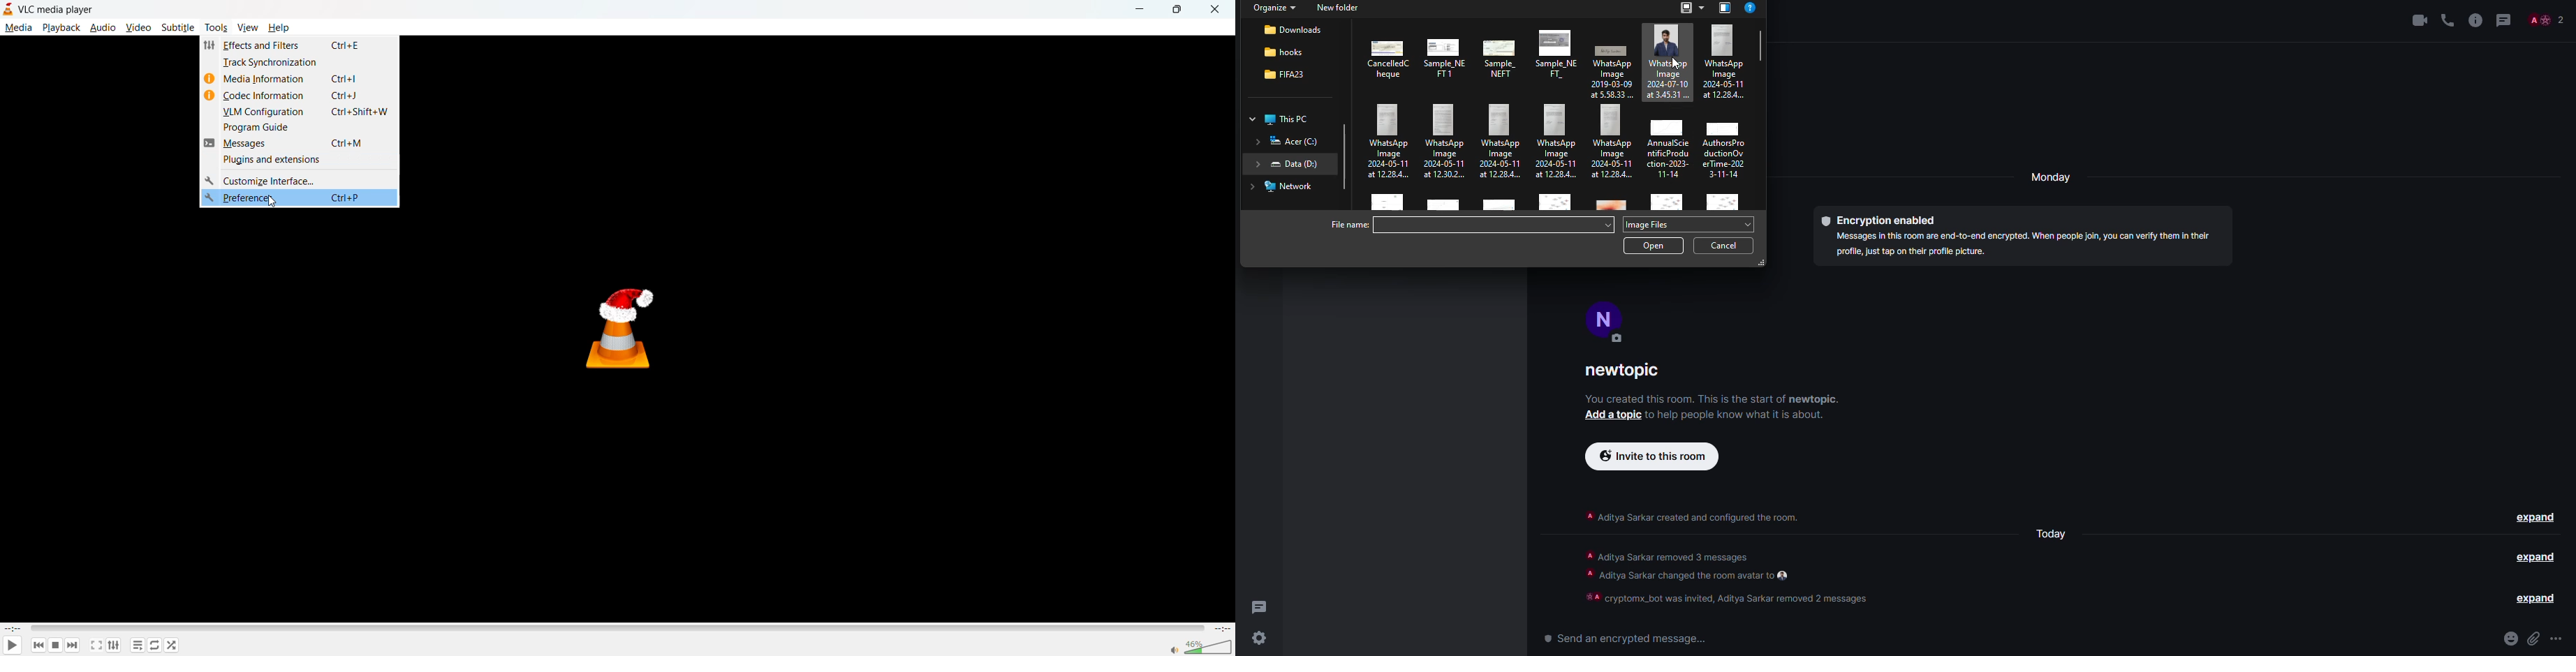 The height and width of the screenshot is (672, 2576). Describe the element at coordinates (1714, 398) in the screenshot. I see `info` at that location.